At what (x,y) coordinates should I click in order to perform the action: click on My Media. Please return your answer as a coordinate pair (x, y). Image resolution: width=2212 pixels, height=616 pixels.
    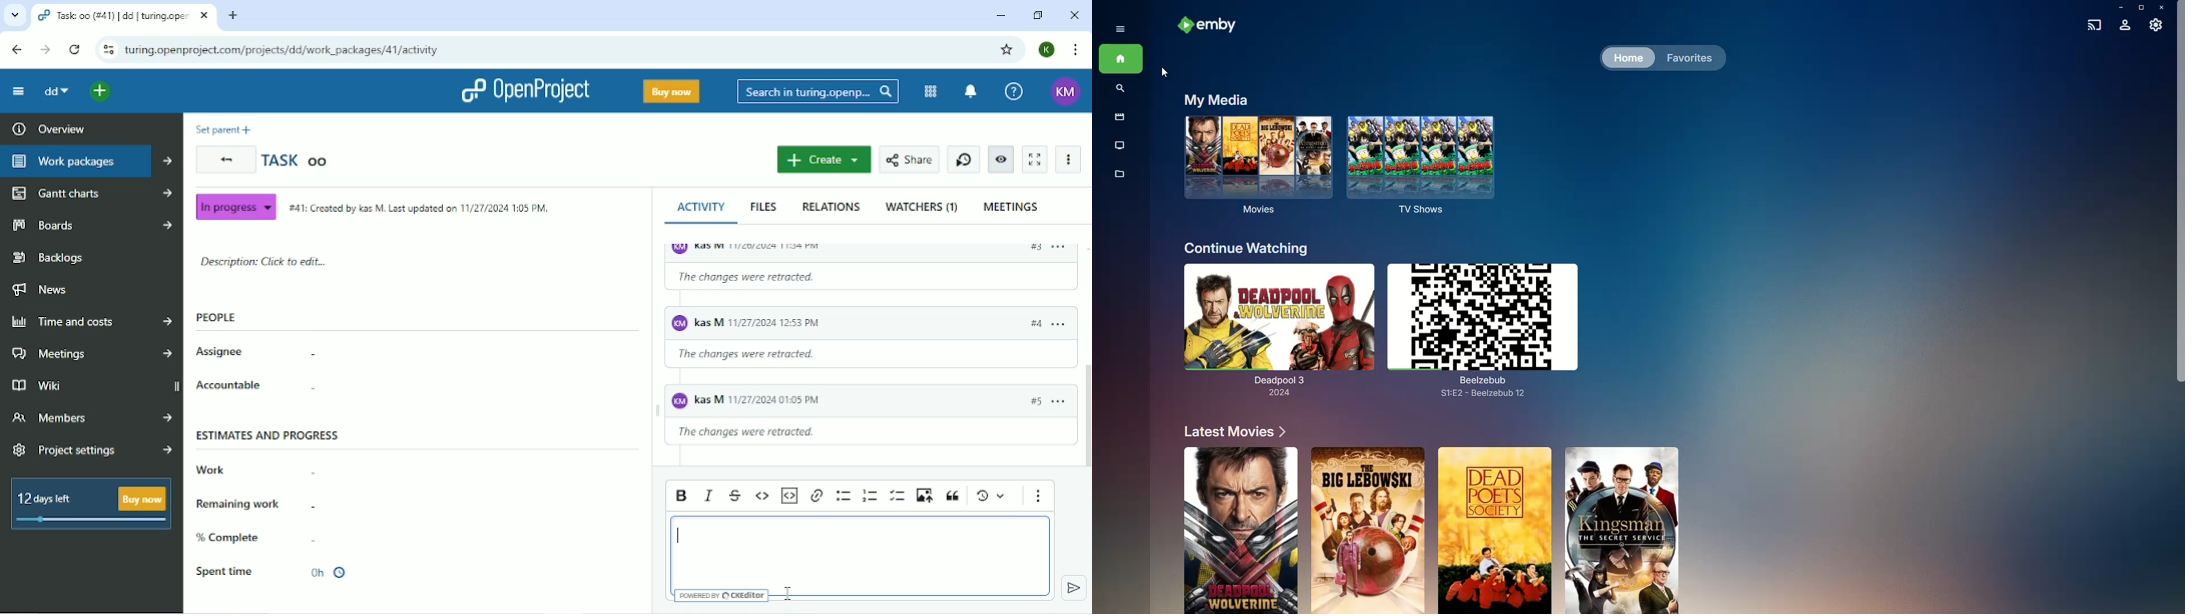
    Looking at the image, I should click on (1214, 99).